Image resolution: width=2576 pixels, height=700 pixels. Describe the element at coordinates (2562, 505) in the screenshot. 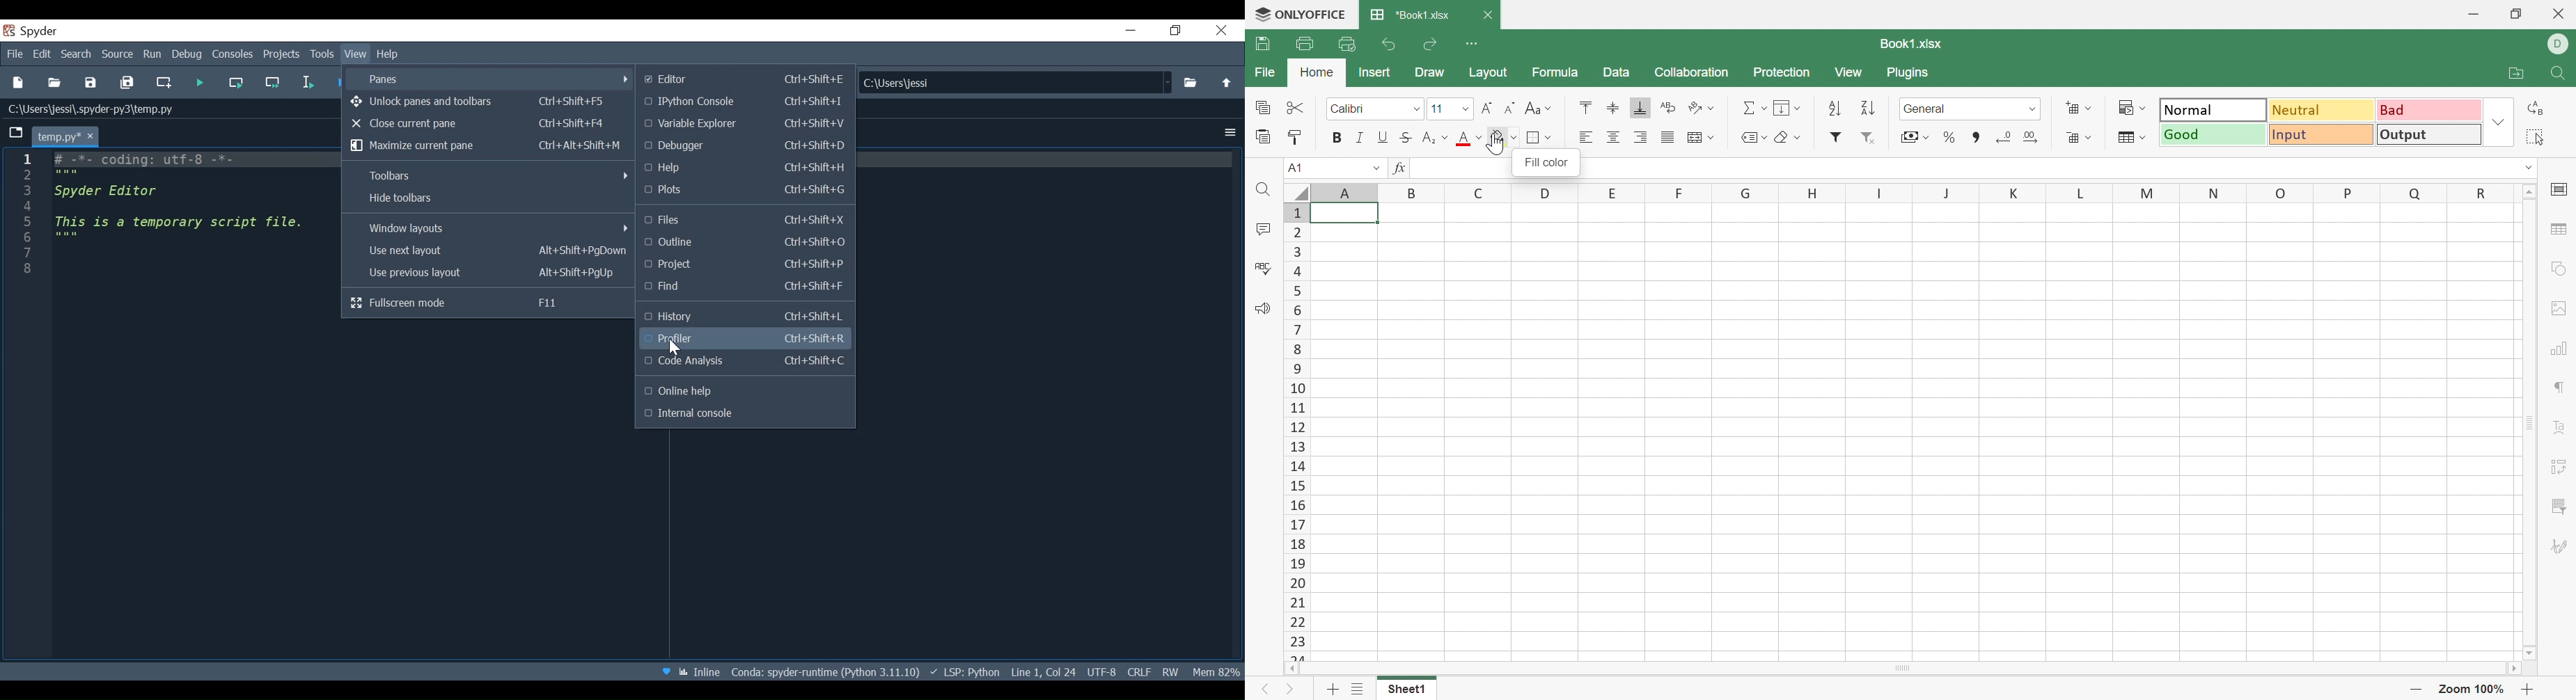

I see `Slicer settings` at that location.